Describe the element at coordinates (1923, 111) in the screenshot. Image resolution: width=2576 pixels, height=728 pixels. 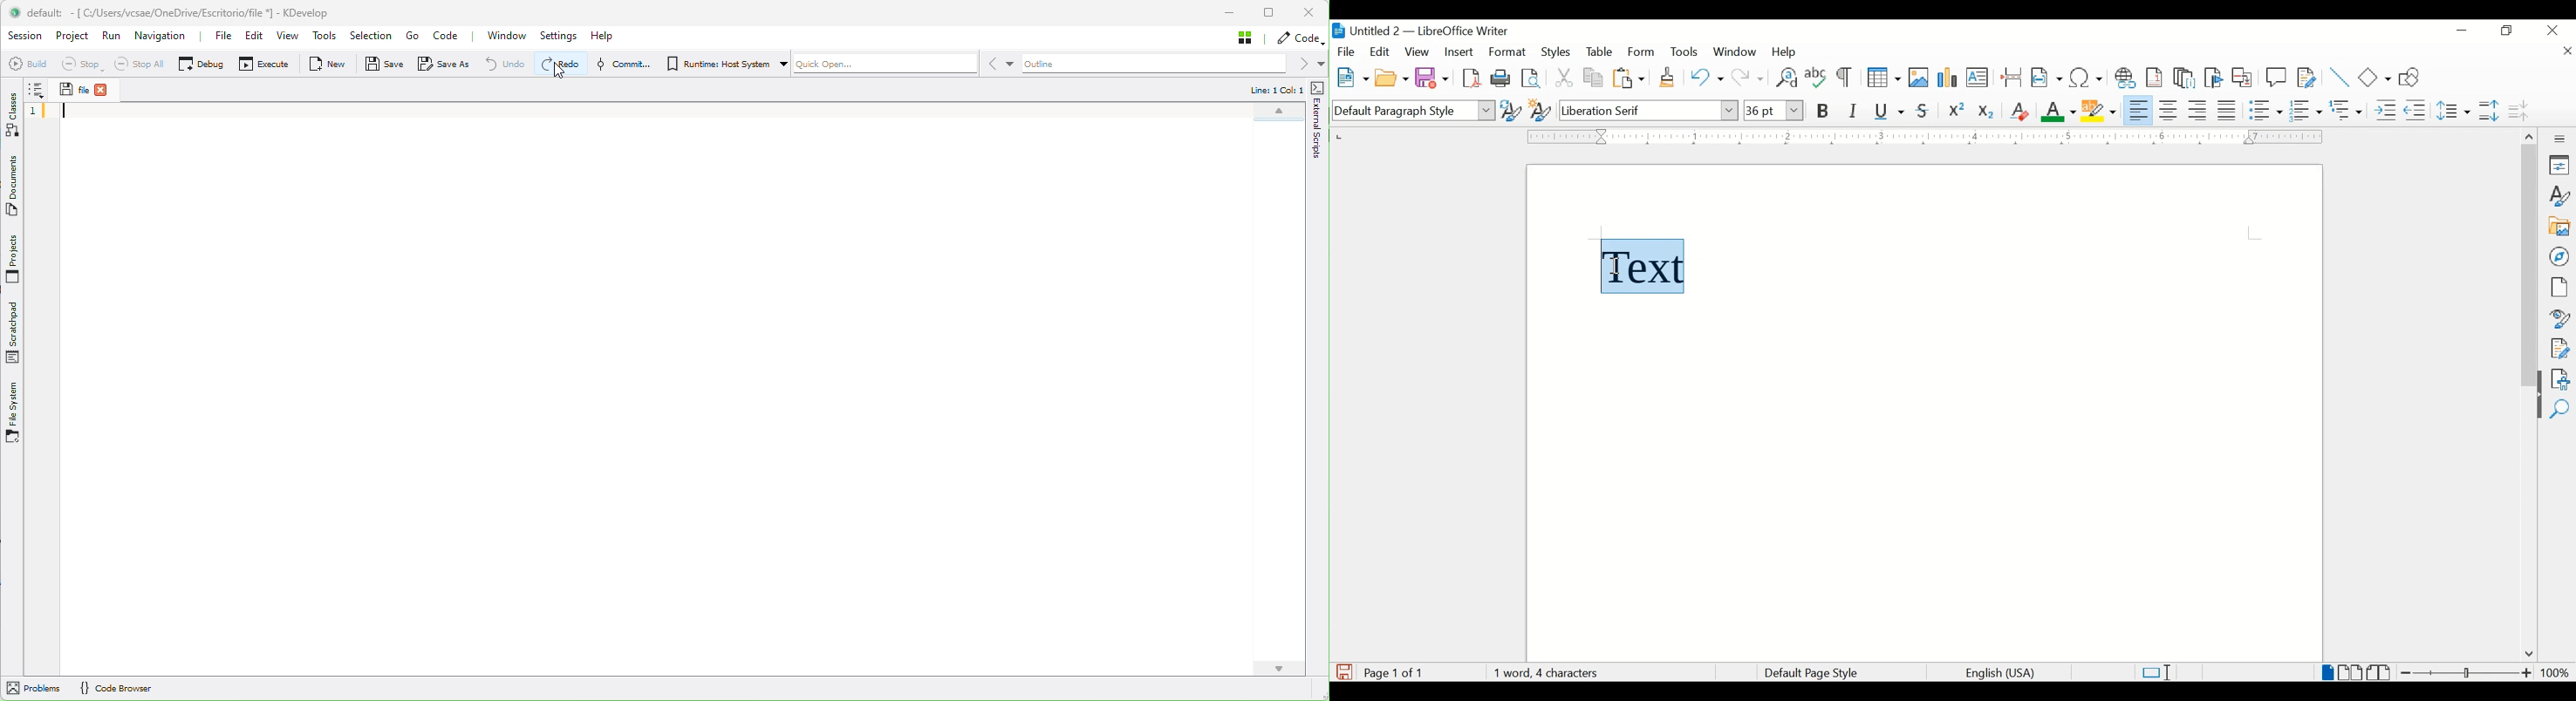
I see `strikethrough` at that location.